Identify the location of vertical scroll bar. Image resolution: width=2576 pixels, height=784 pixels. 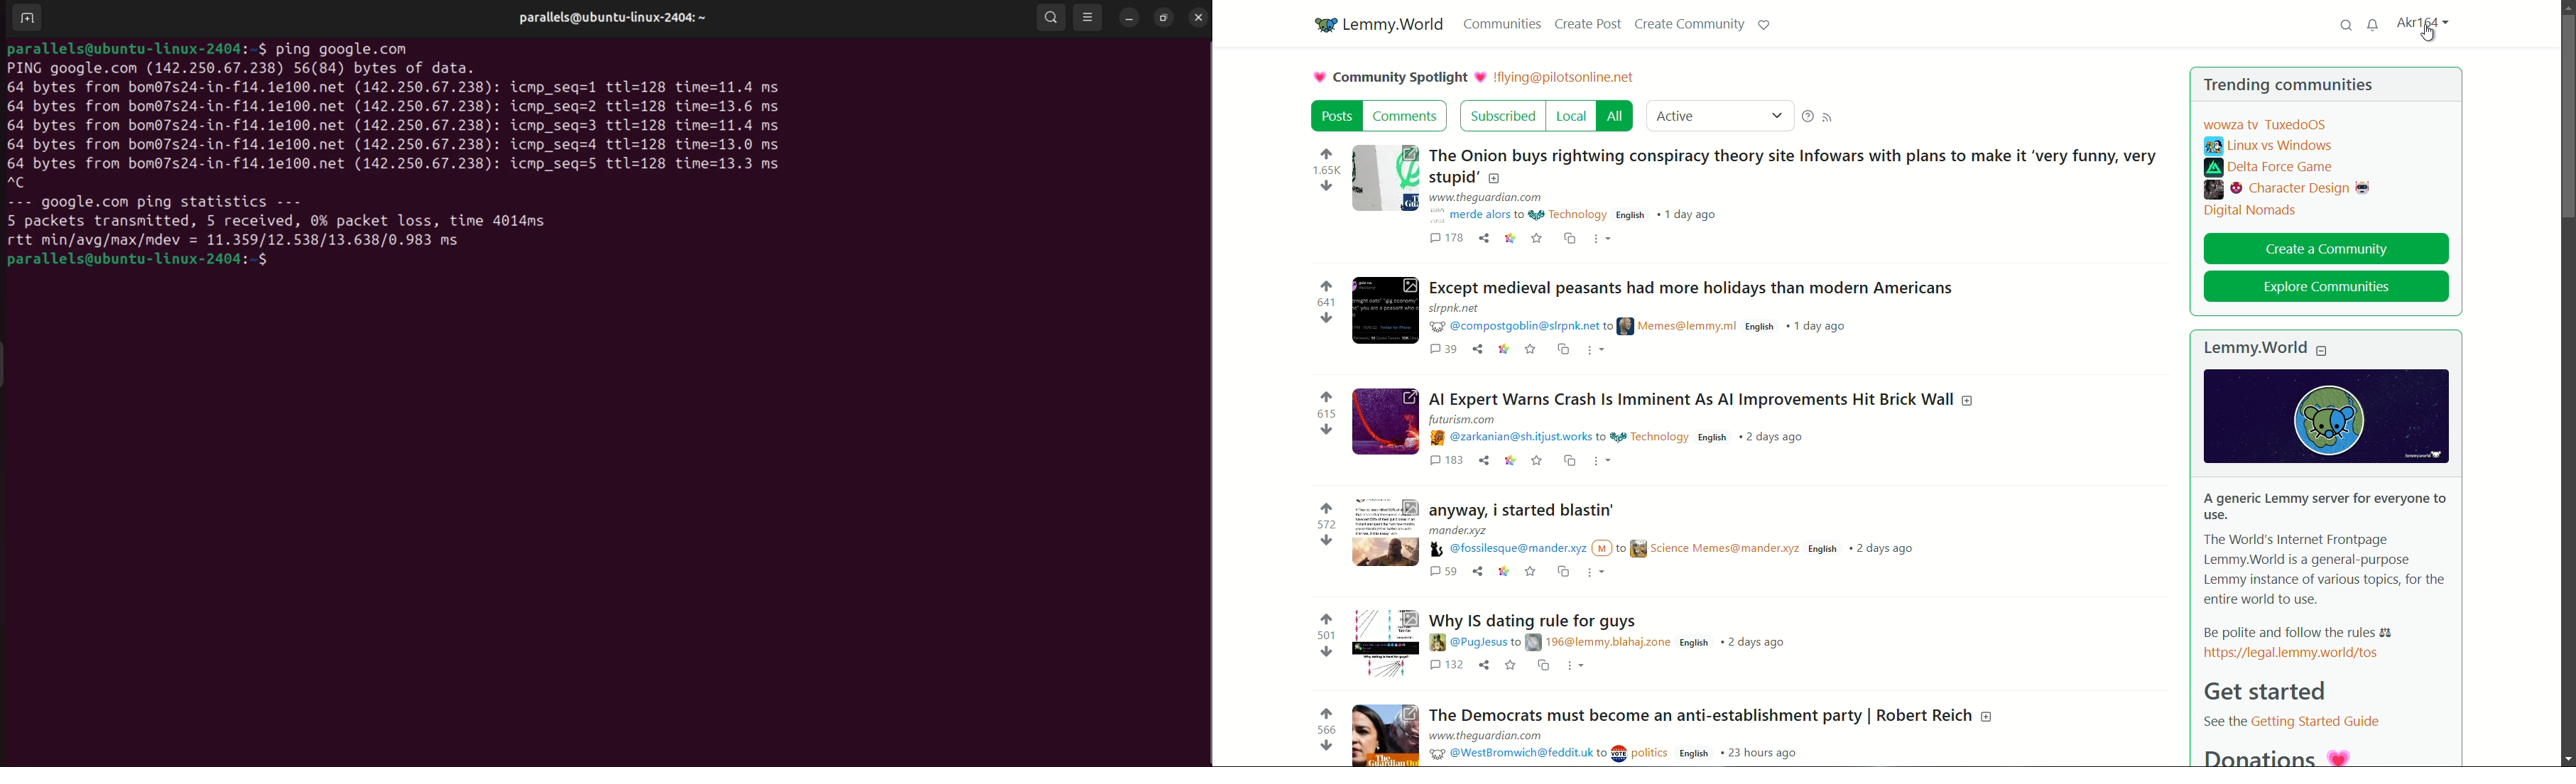
(2563, 116).